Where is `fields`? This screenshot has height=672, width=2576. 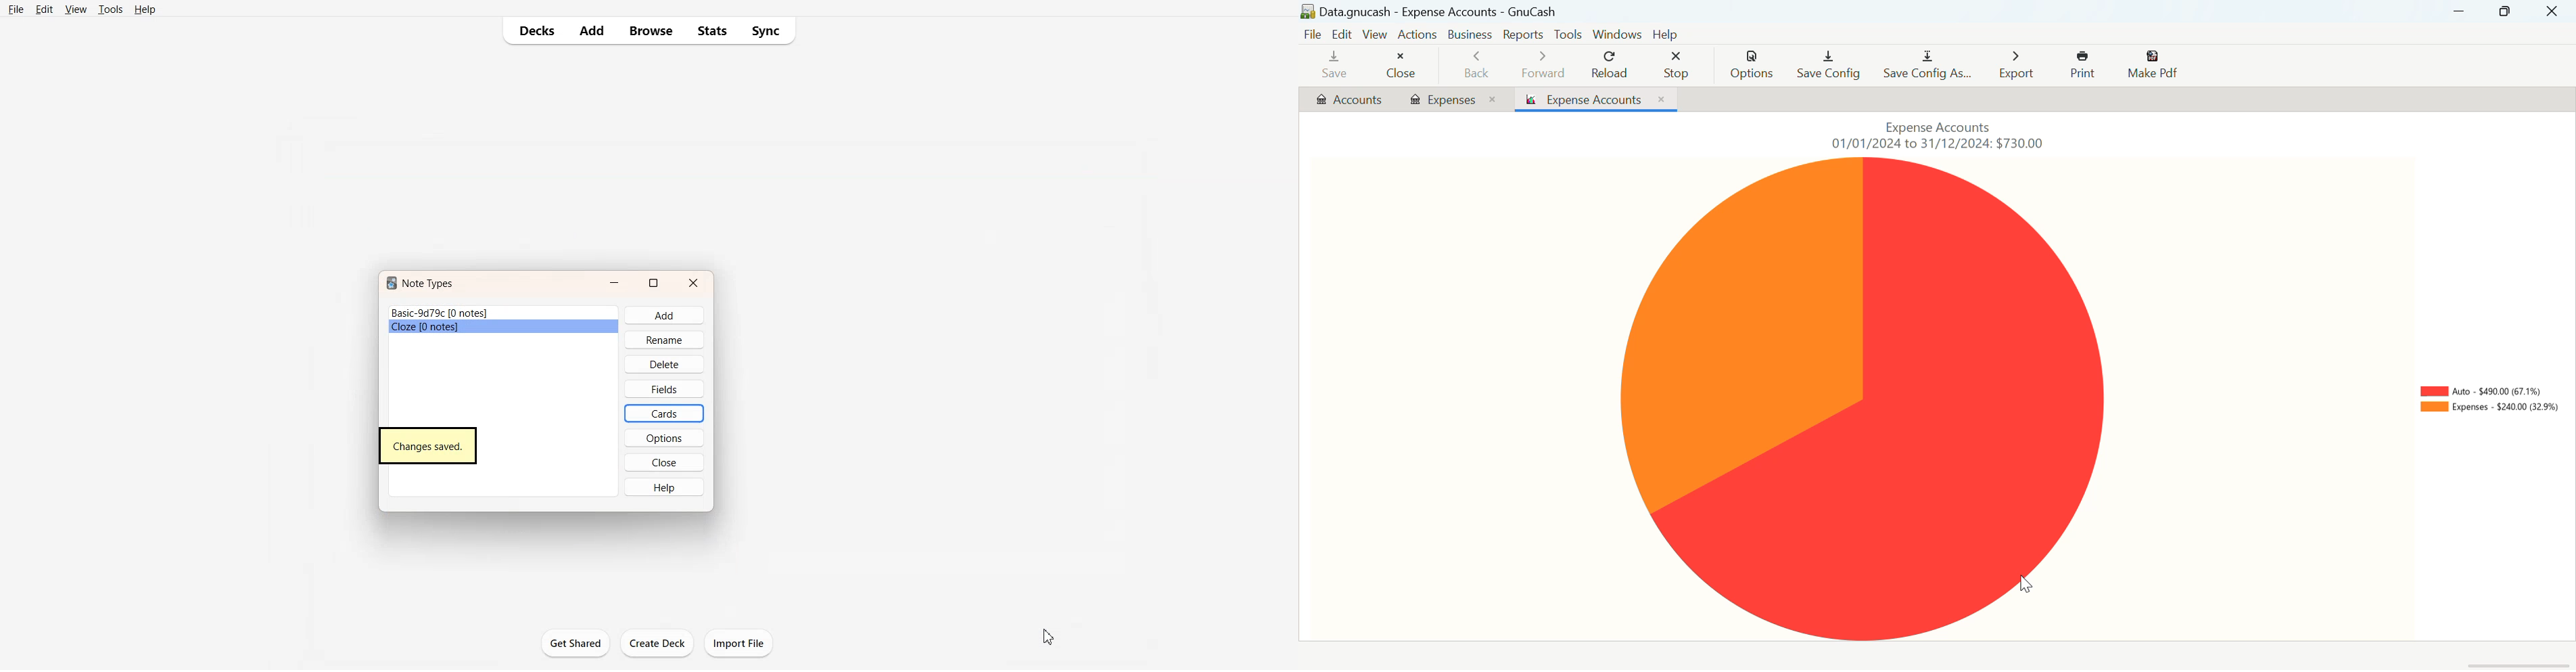
fields is located at coordinates (668, 388).